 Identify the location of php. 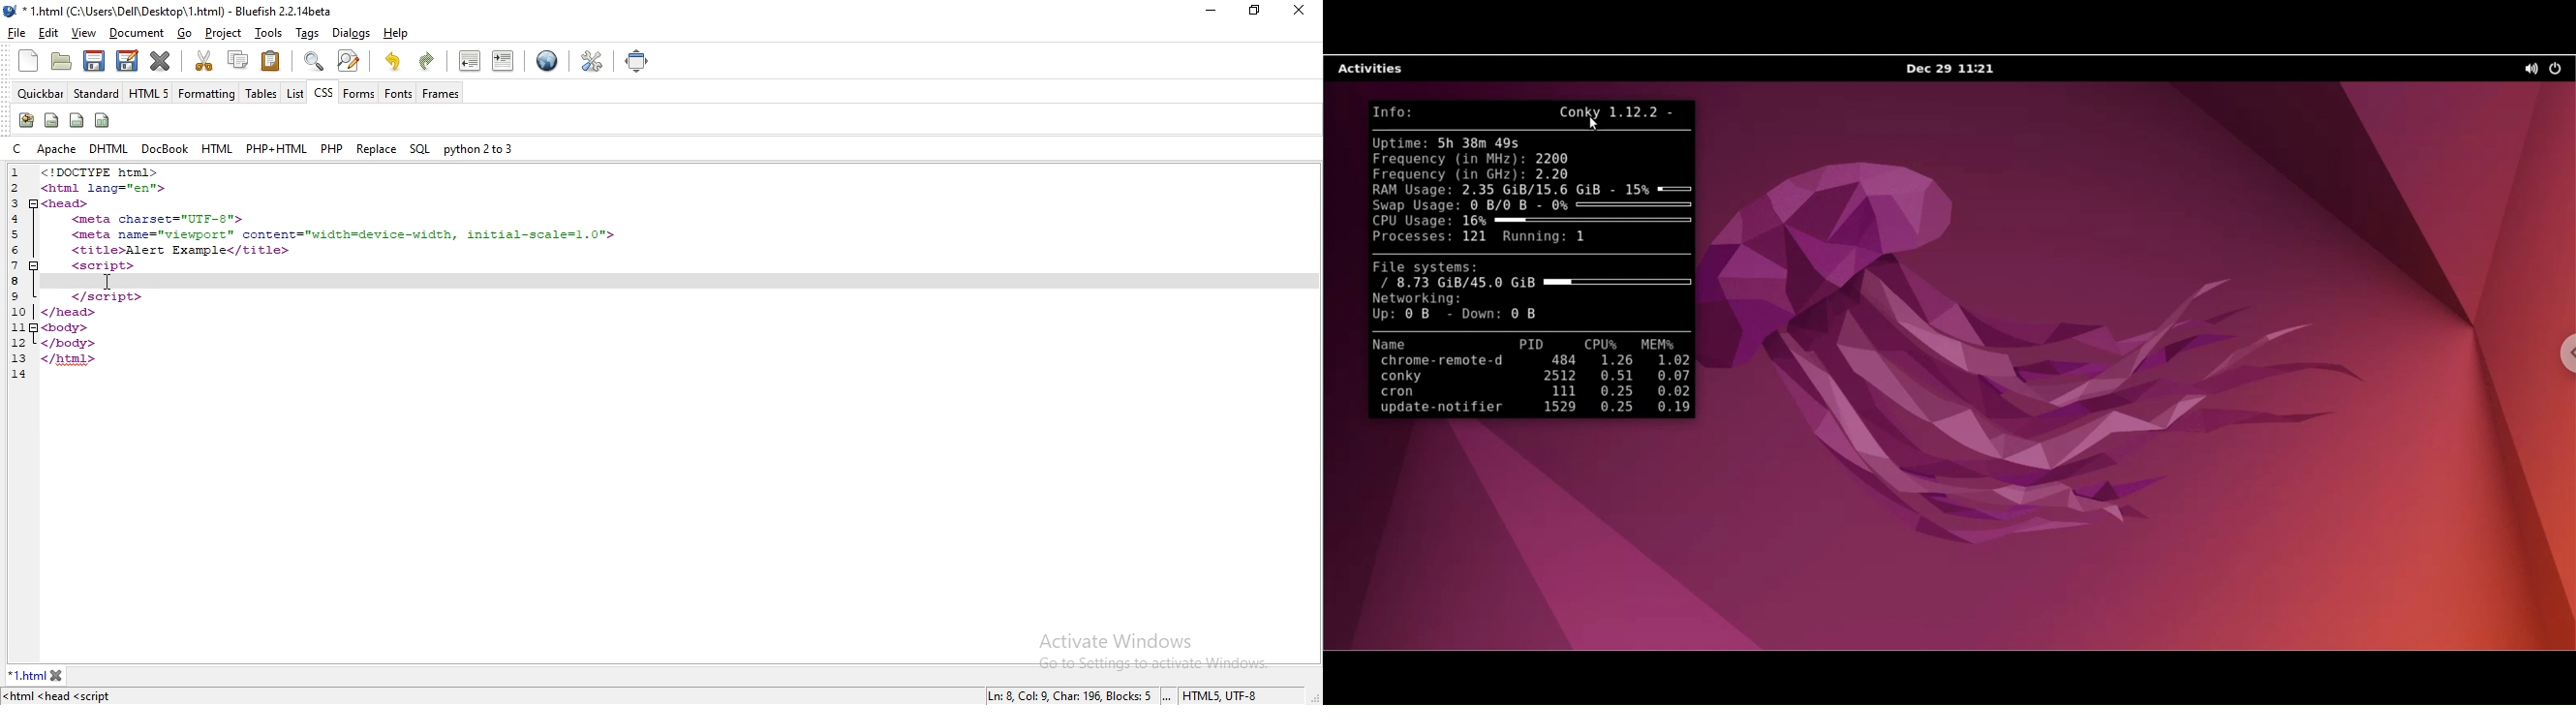
(330, 148).